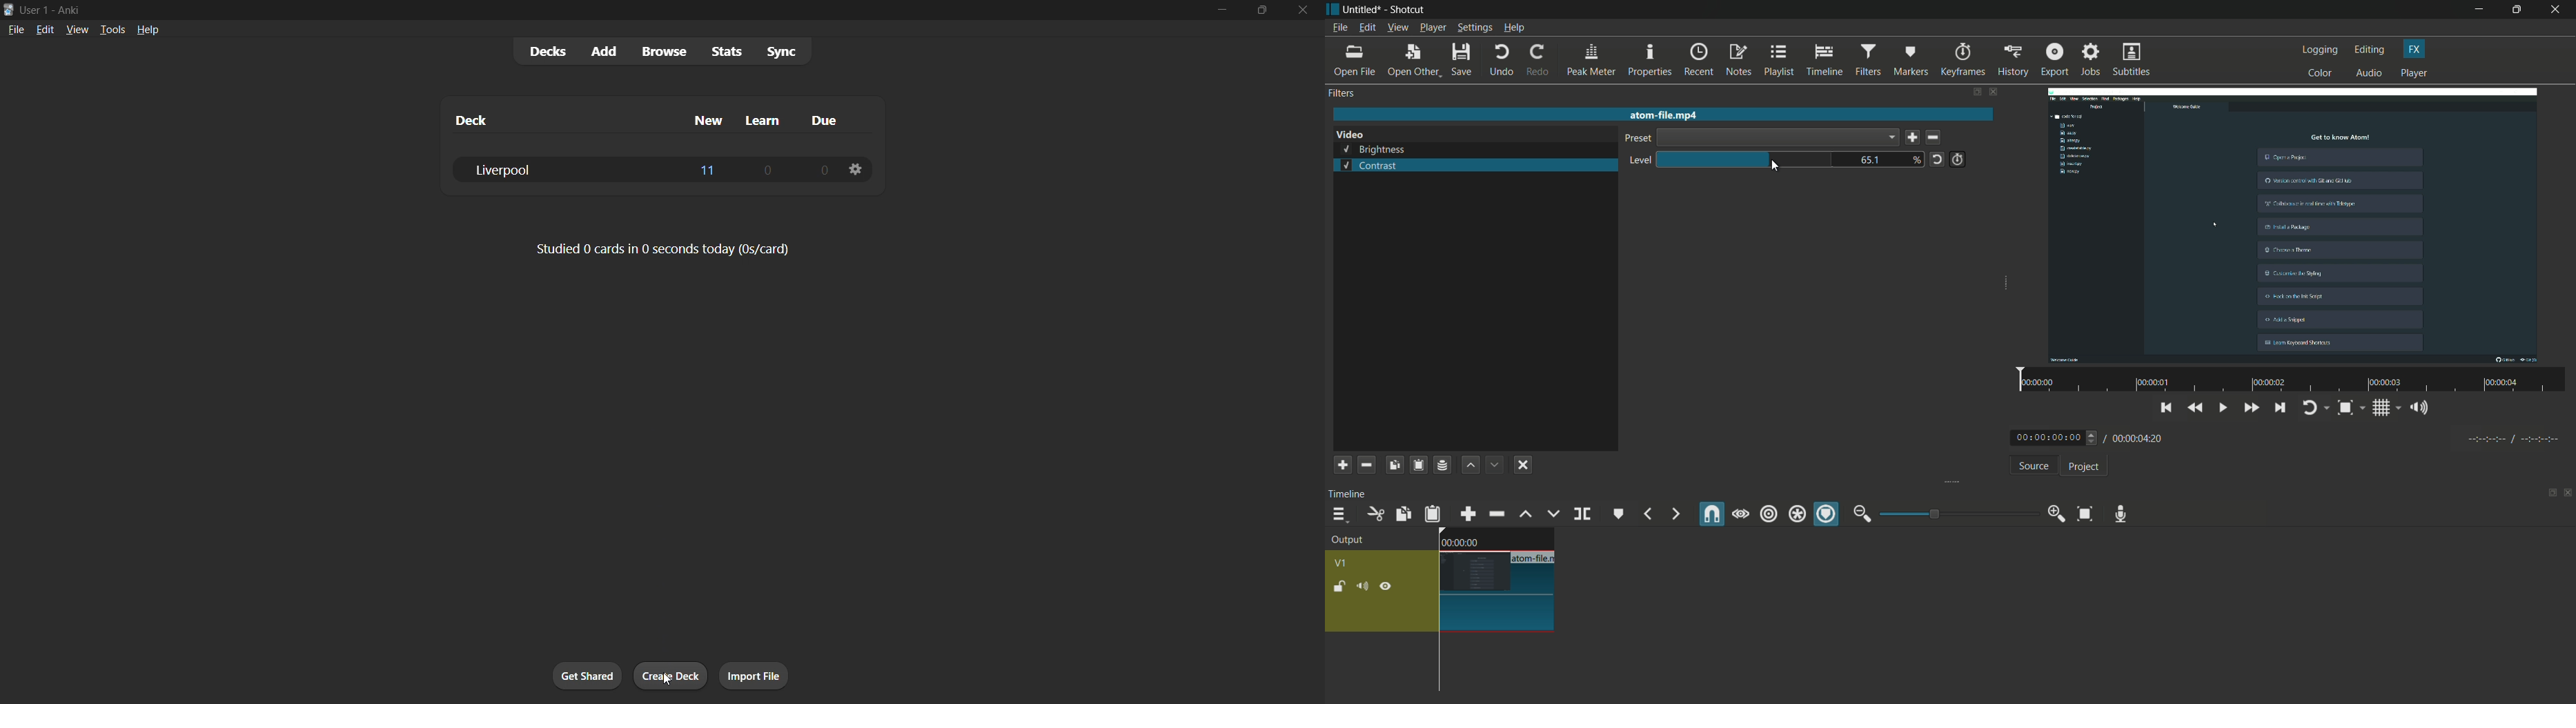  I want to click on ripple all tracks, so click(1796, 516).